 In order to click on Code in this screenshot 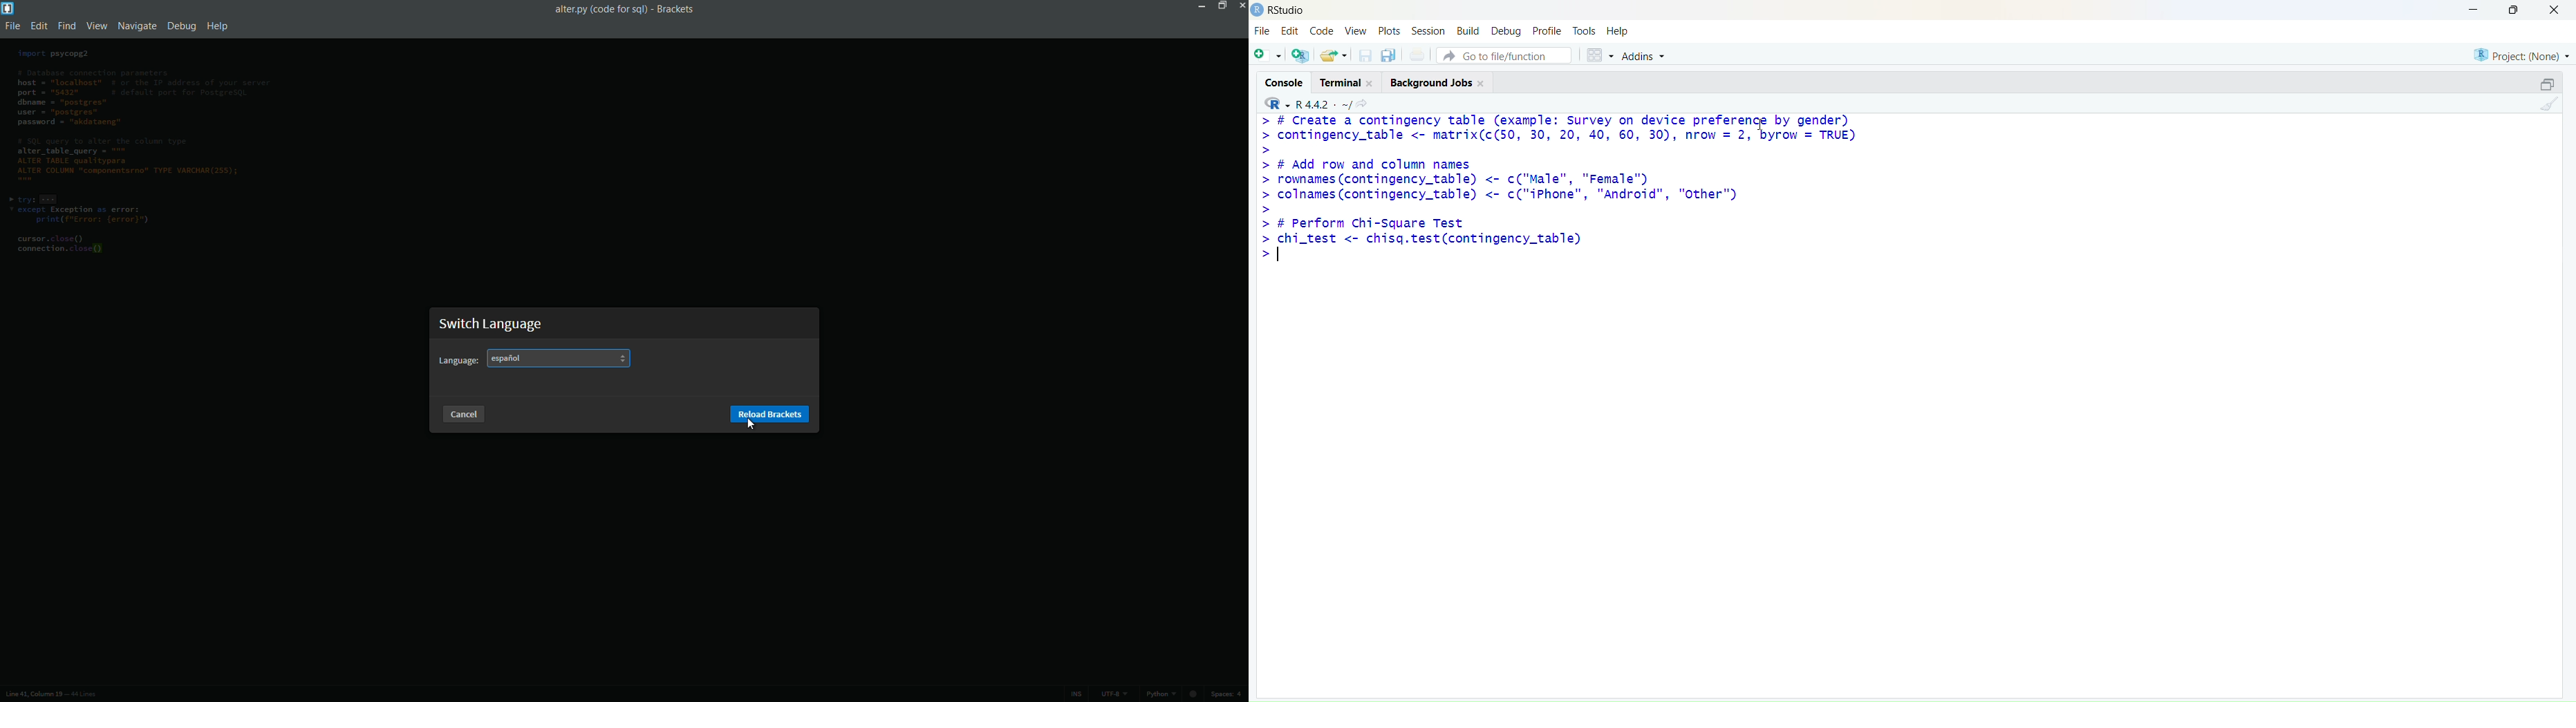, I will do `click(1322, 30)`.